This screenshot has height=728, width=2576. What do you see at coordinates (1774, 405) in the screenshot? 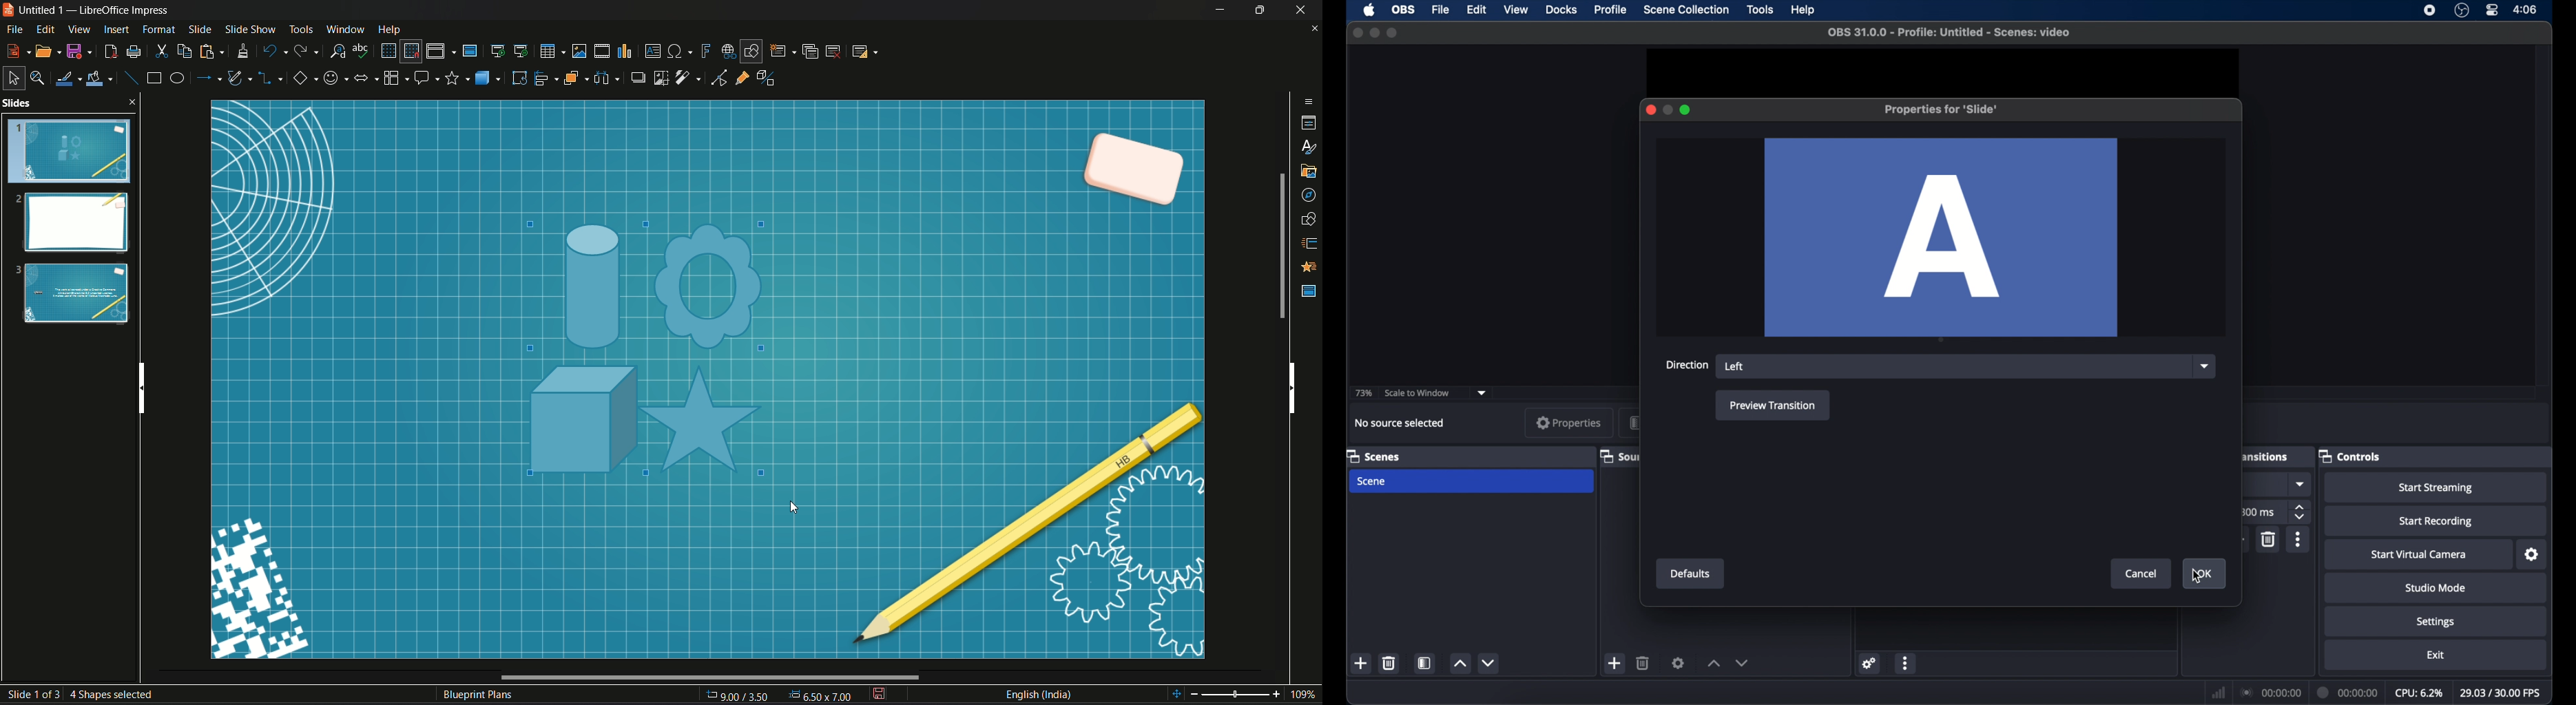
I see `preview transition` at bounding box center [1774, 405].